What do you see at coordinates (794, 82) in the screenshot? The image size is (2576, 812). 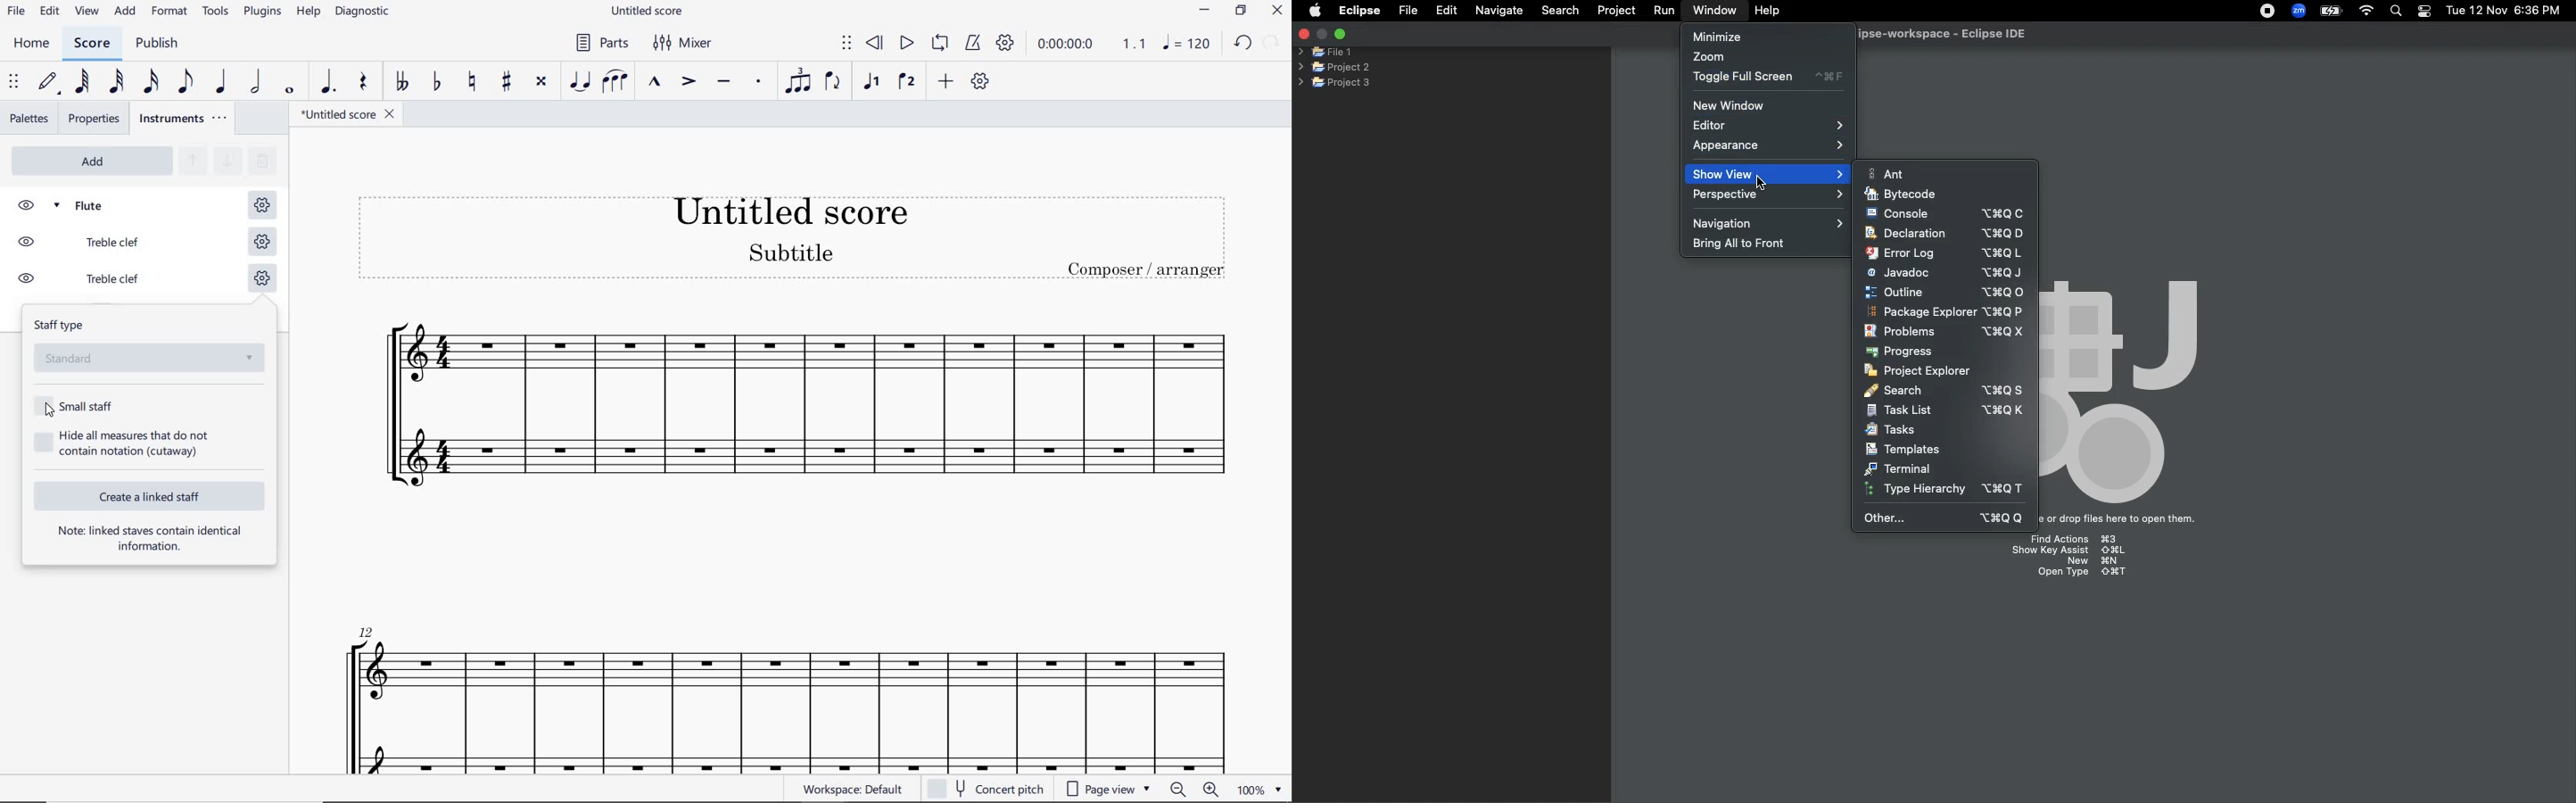 I see `TUPLET` at bounding box center [794, 82].